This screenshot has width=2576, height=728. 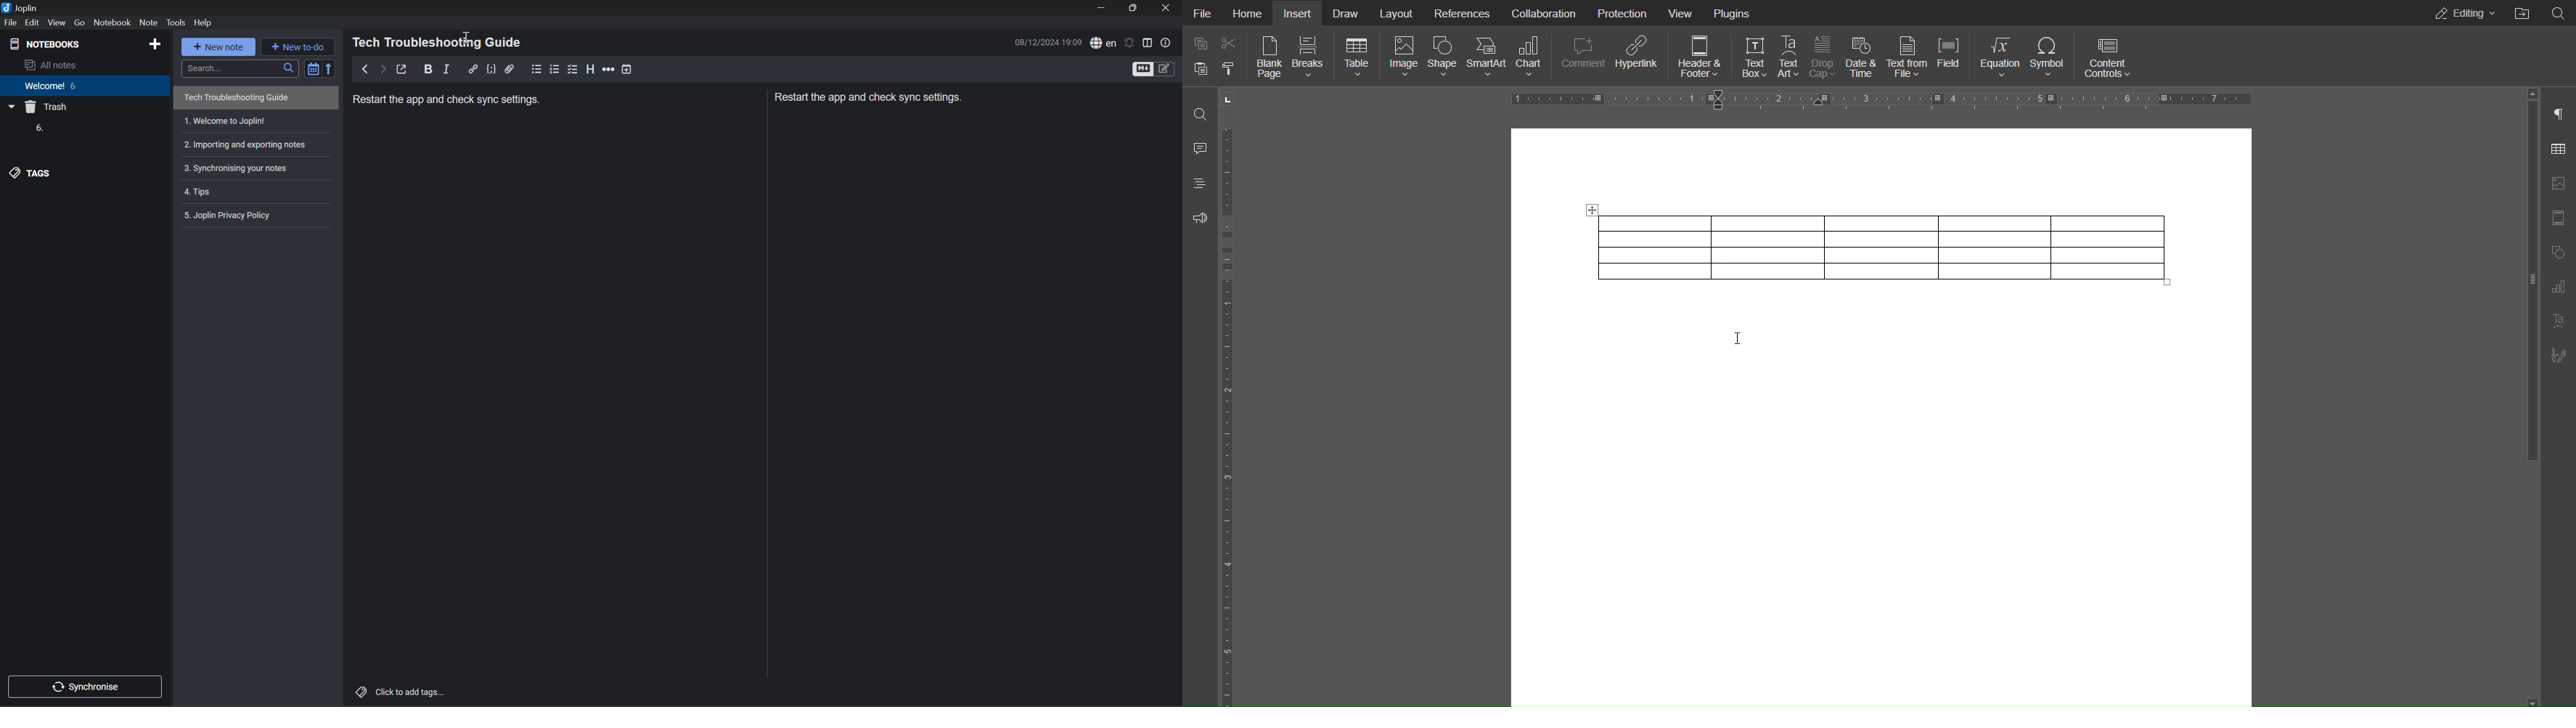 I want to click on Cursor, so click(x=465, y=37).